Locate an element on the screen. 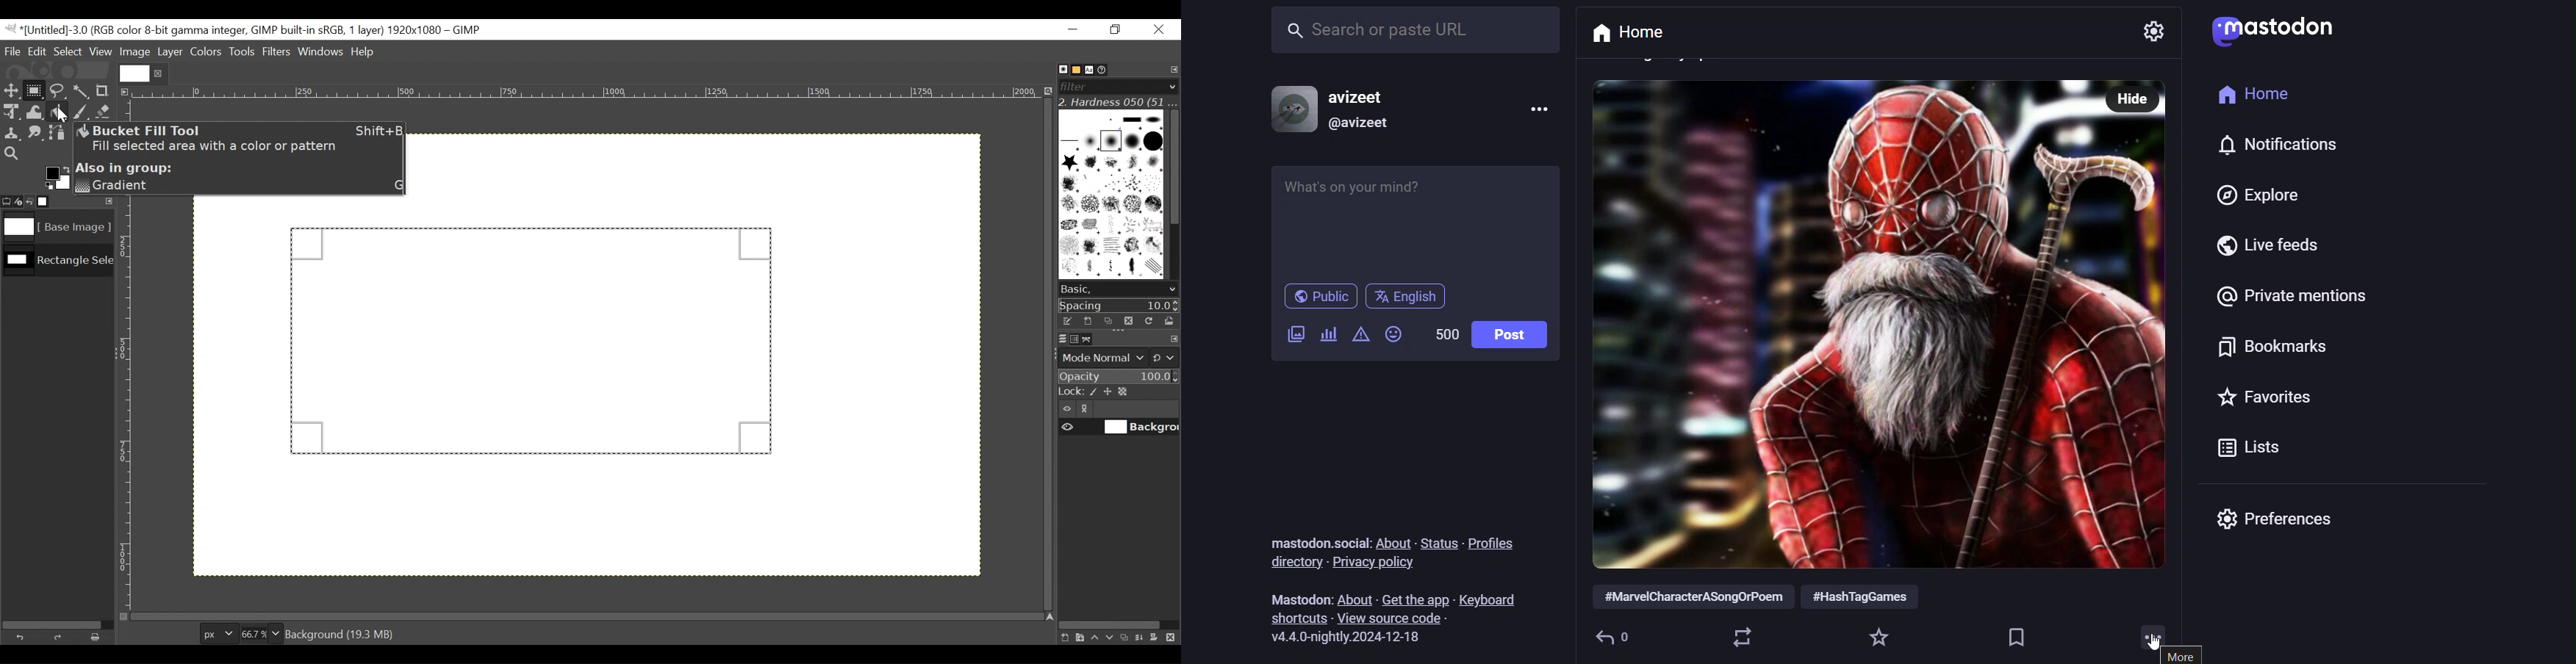 This screenshot has width=2576, height=672. Horizontal ruler is located at coordinates (588, 94).